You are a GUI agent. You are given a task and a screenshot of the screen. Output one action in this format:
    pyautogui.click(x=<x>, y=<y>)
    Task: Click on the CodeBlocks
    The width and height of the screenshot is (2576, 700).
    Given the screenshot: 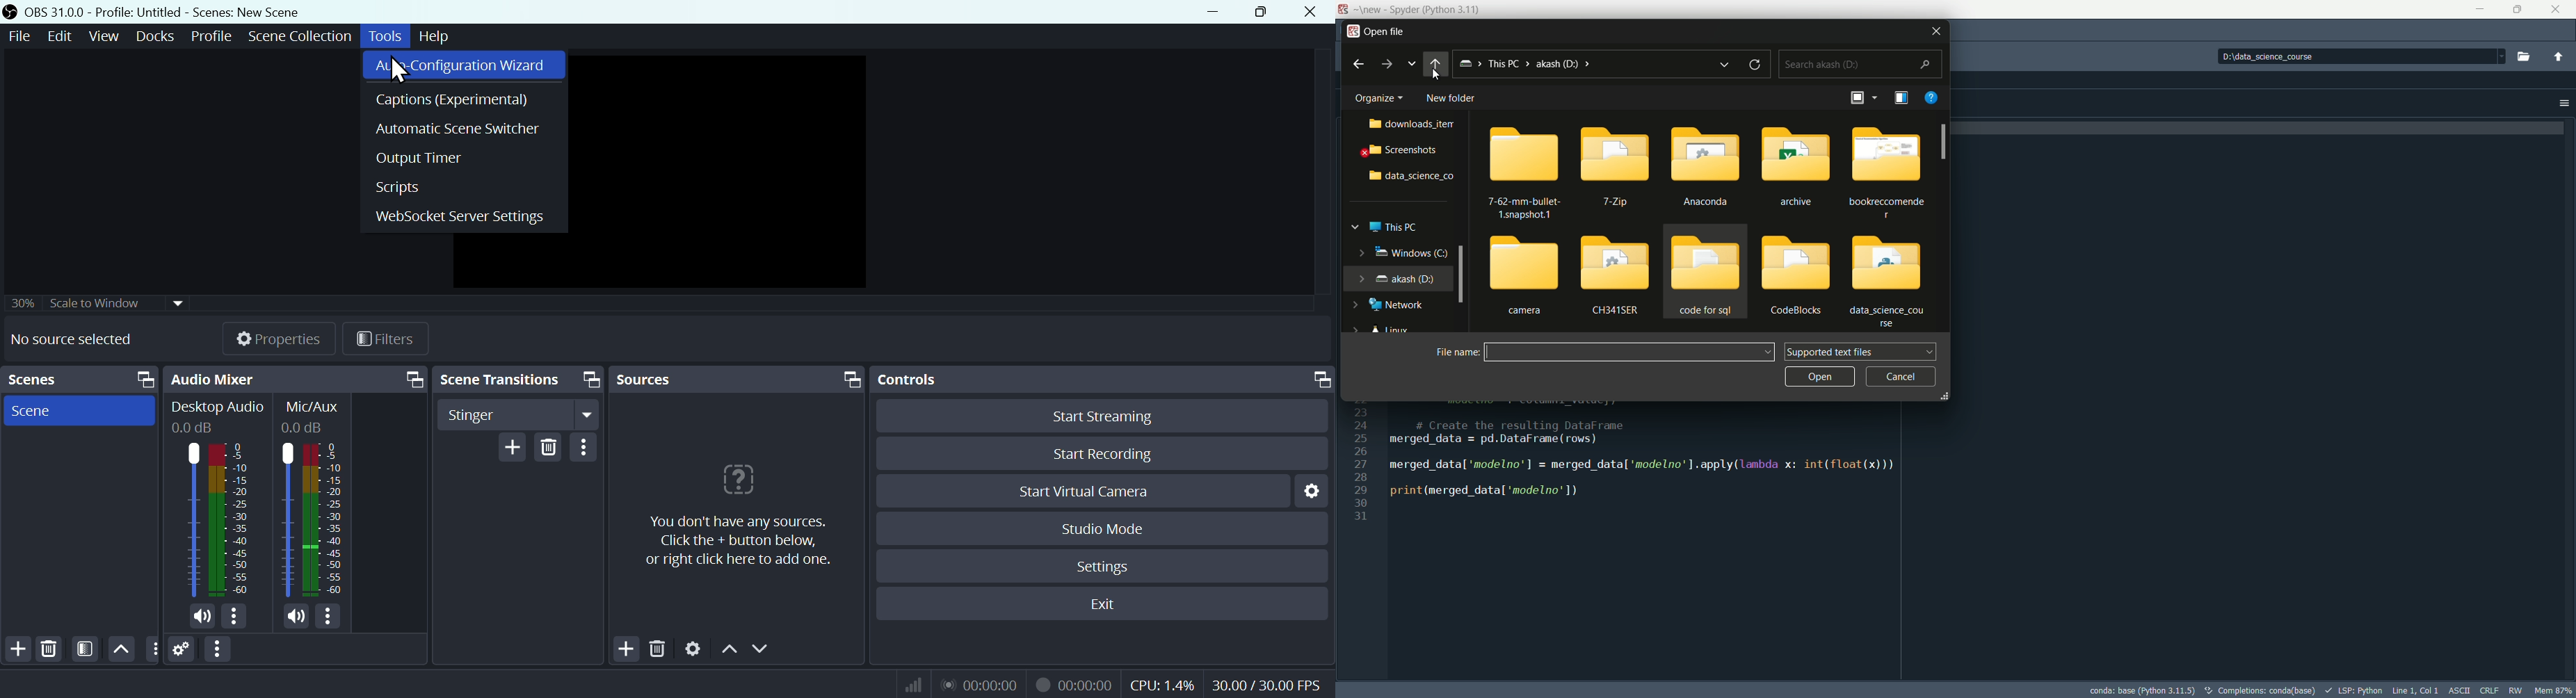 What is the action you would take?
    pyautogui.click(x=1796, y=275)
    